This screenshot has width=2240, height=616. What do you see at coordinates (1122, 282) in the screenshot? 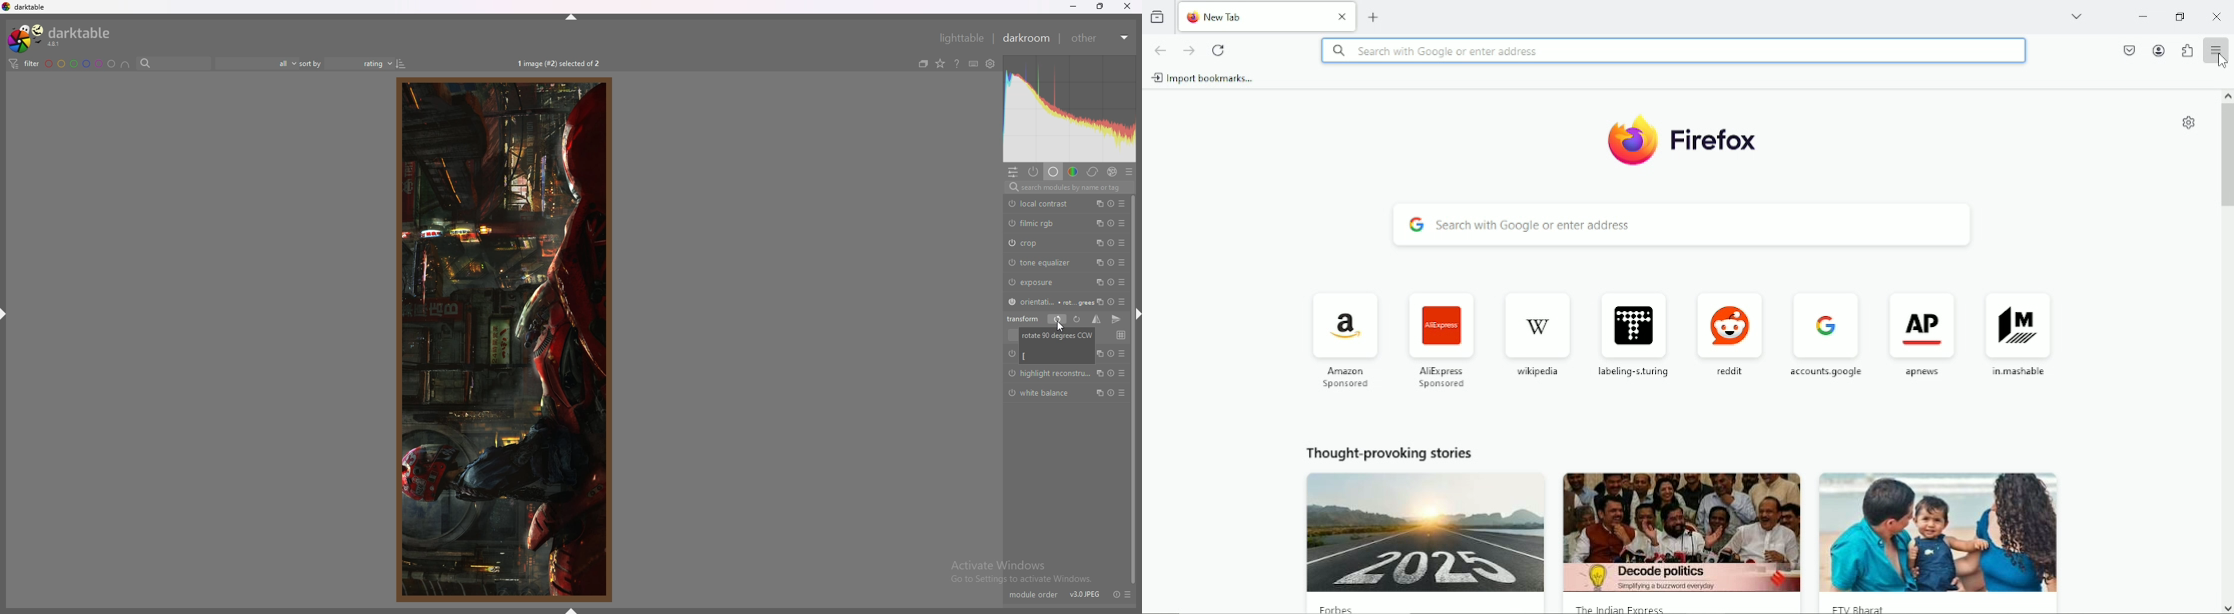
I see `presets` at bounding box center [1122, 282].